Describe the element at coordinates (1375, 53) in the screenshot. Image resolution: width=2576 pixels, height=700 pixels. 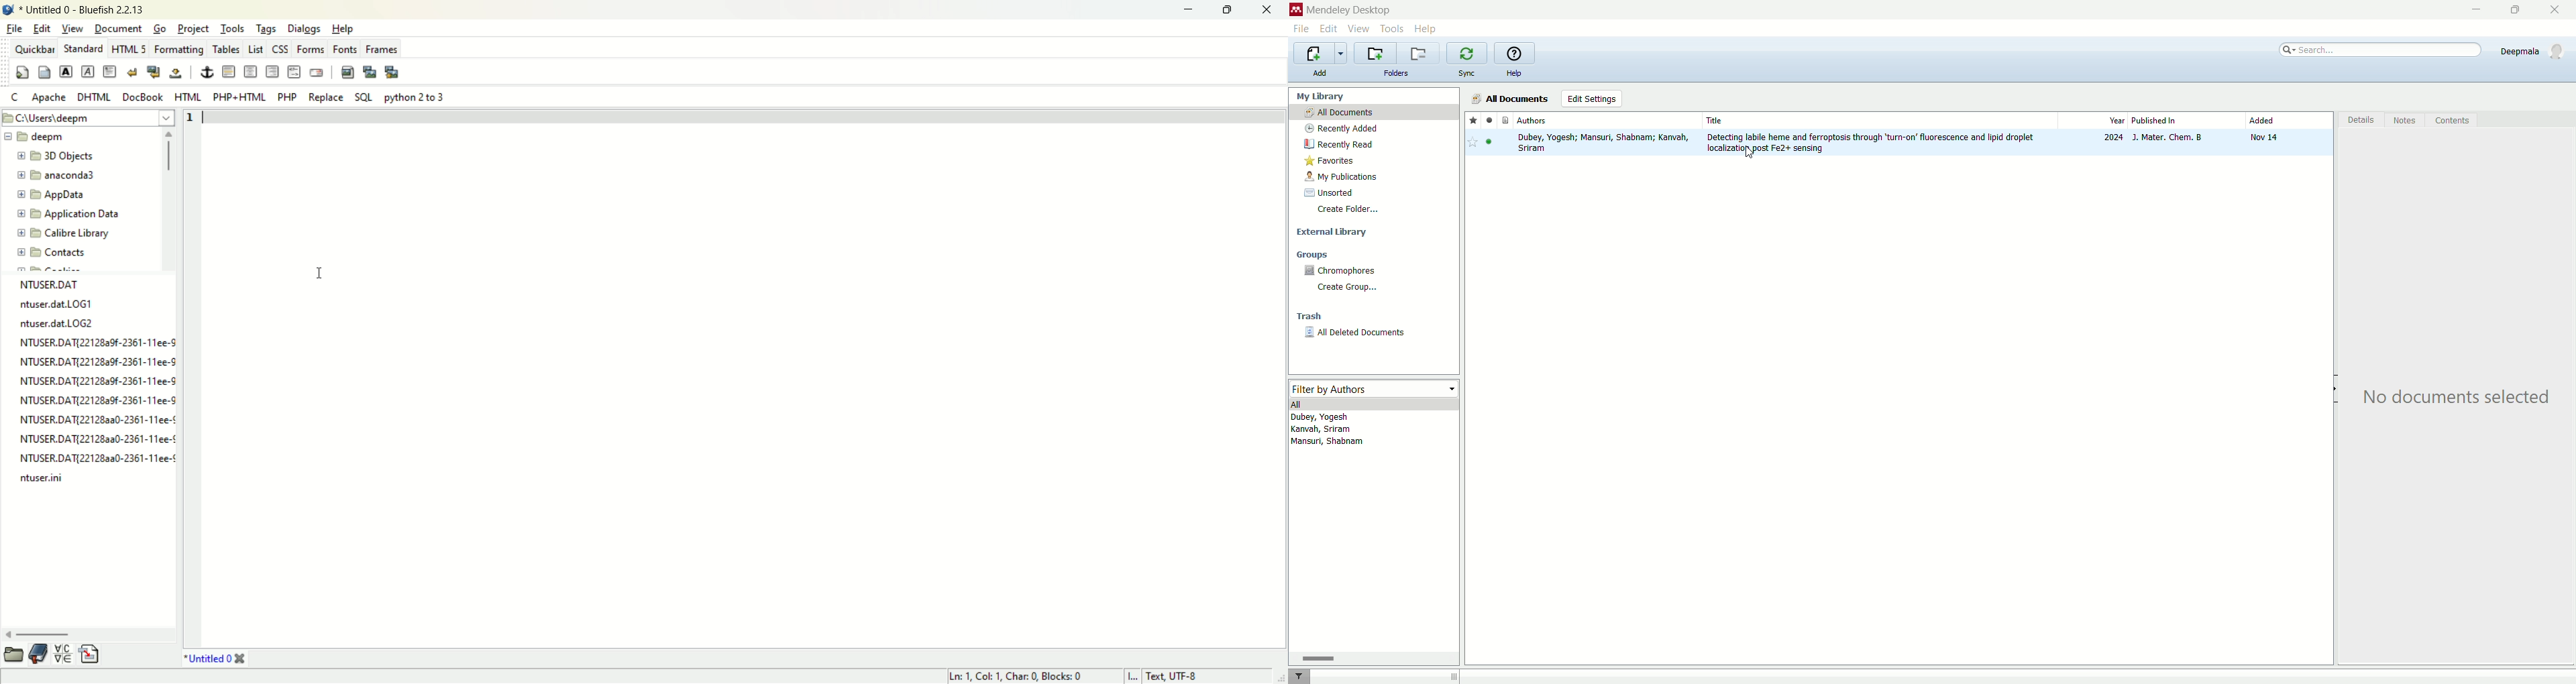
I see `add a new folder` at that location.